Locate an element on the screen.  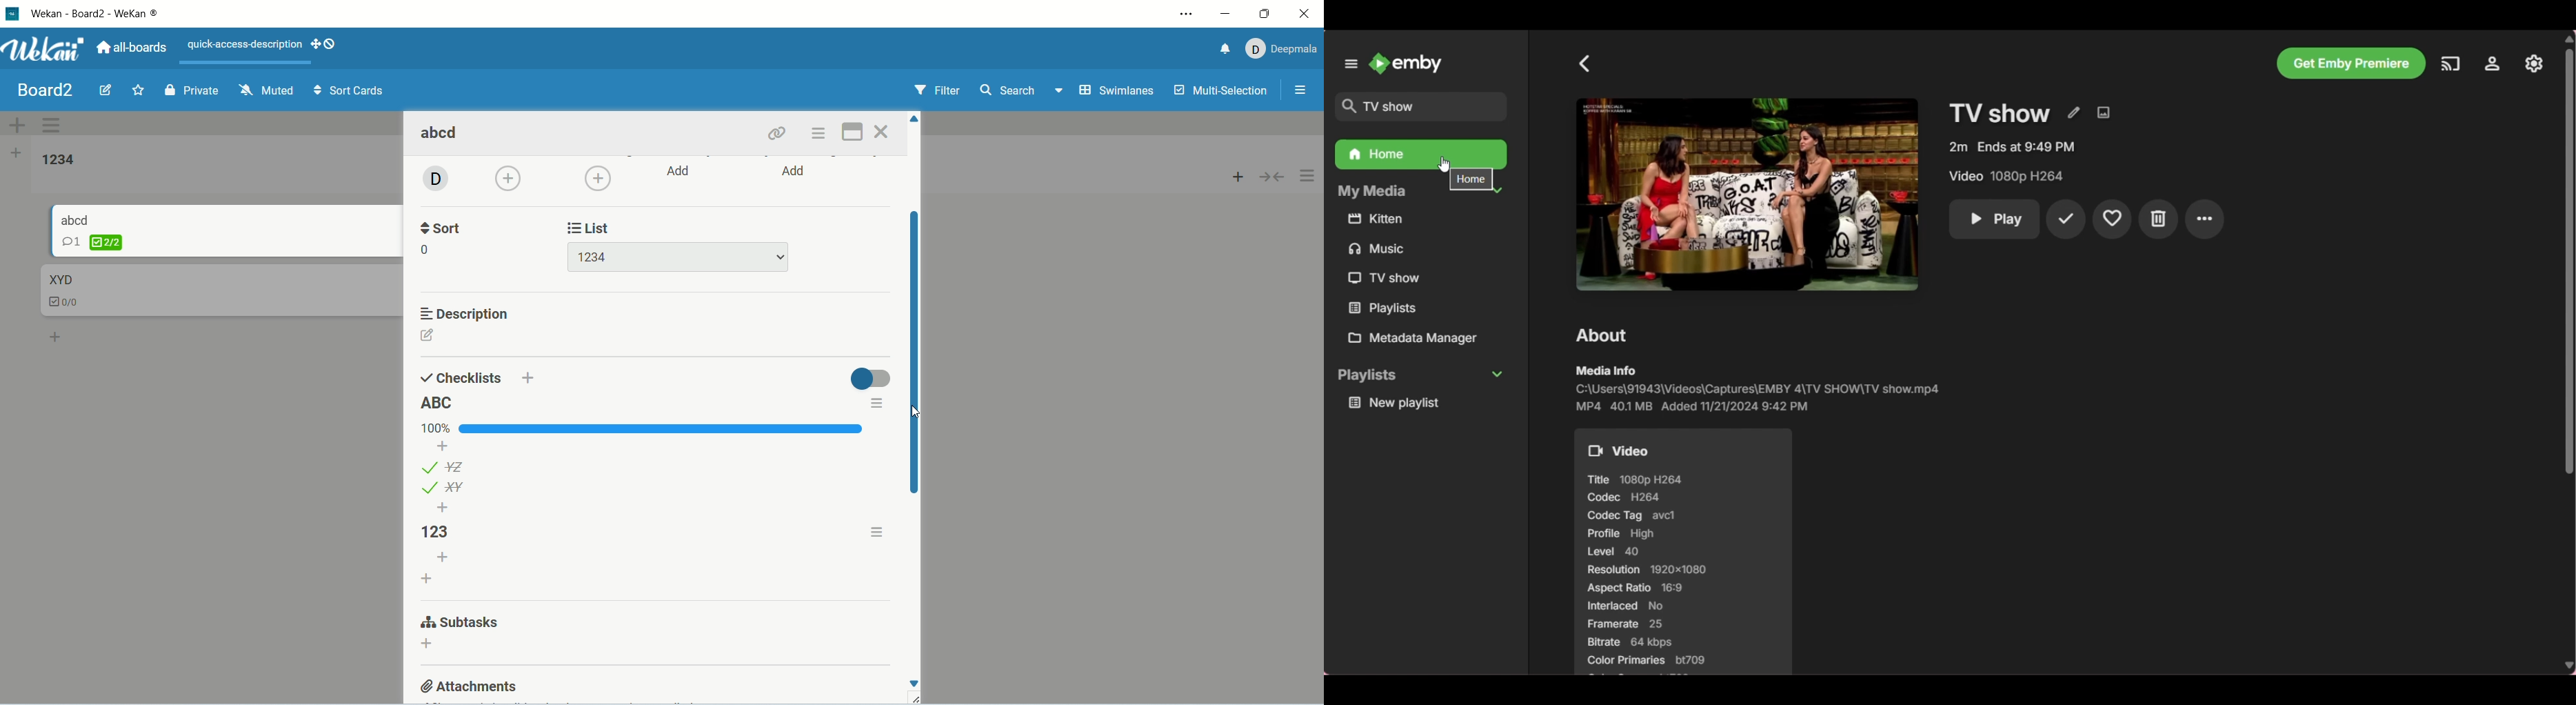
options is located at coordinates (879, 530).